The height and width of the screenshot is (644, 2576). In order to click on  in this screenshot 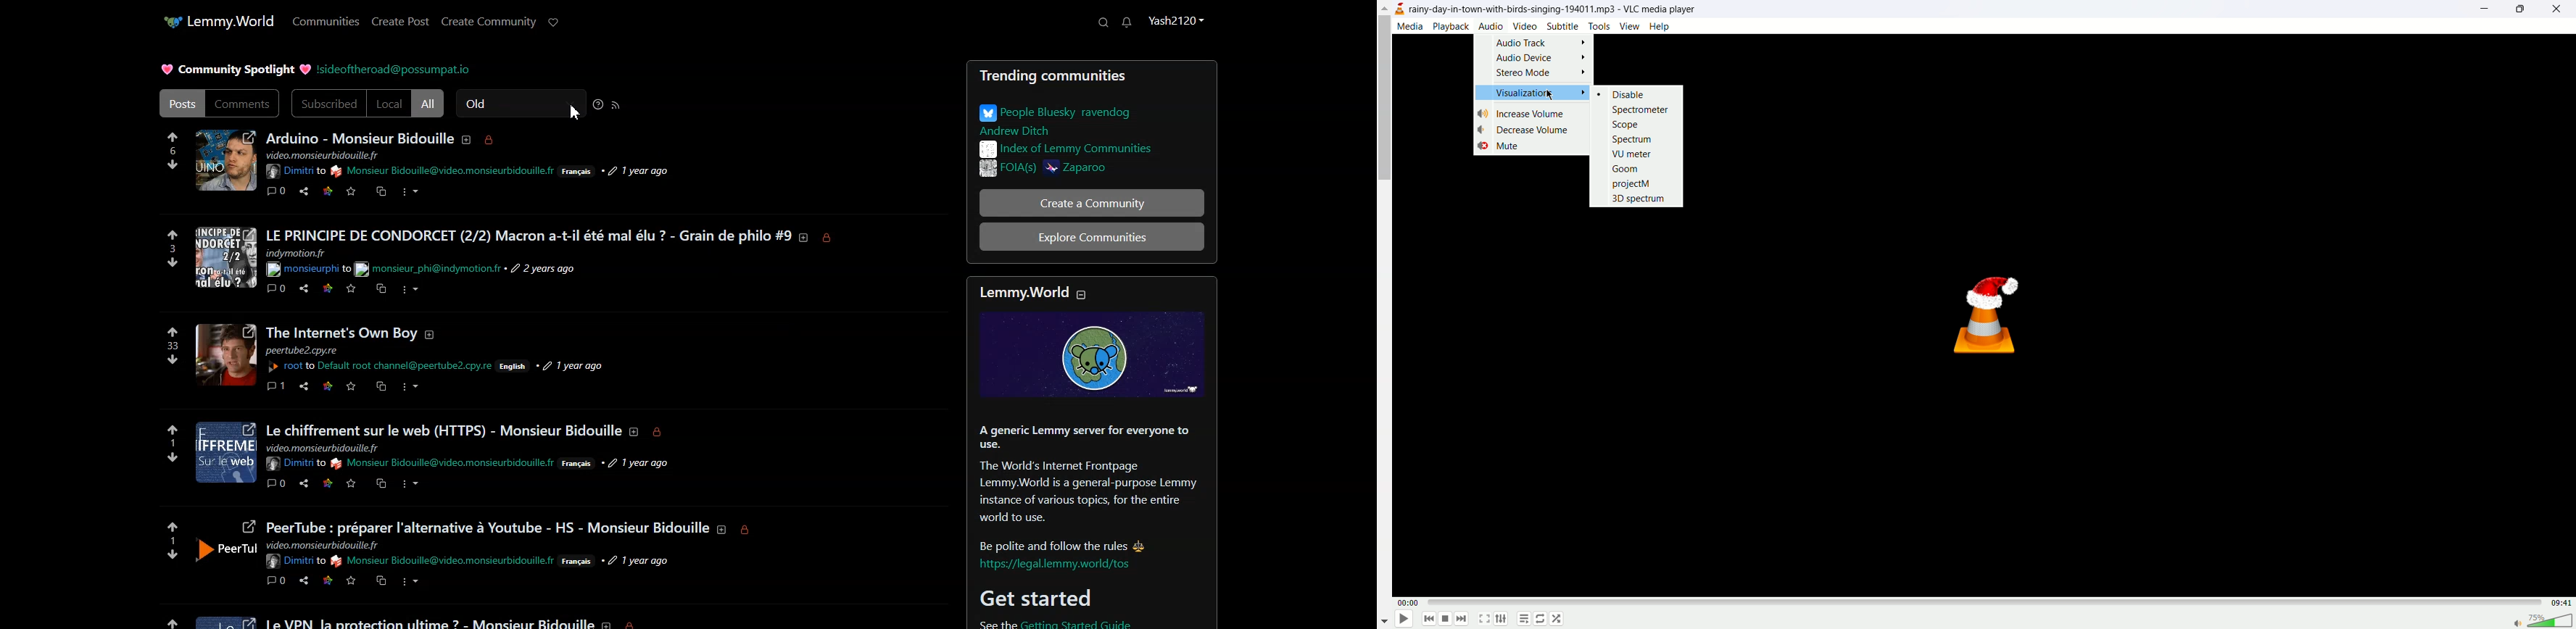, I will do `click(543, 270)`.